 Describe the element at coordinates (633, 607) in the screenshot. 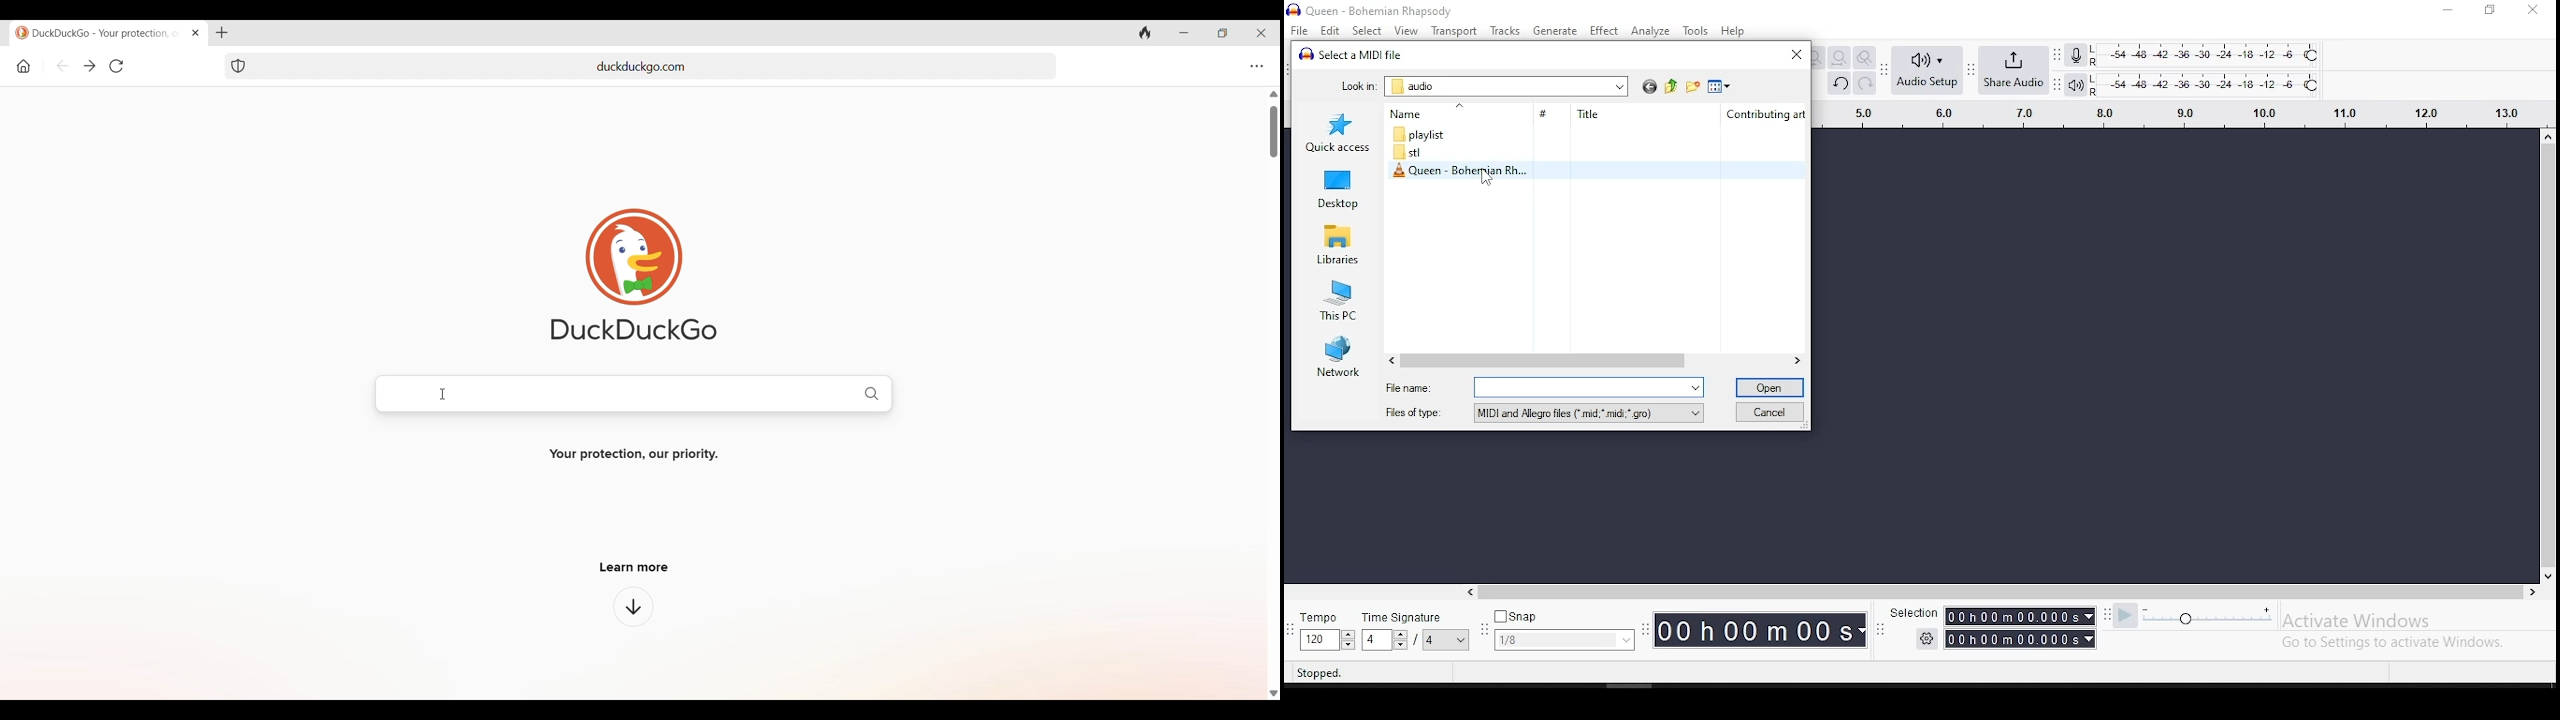

I see `Click to learn more about browser` at that location.